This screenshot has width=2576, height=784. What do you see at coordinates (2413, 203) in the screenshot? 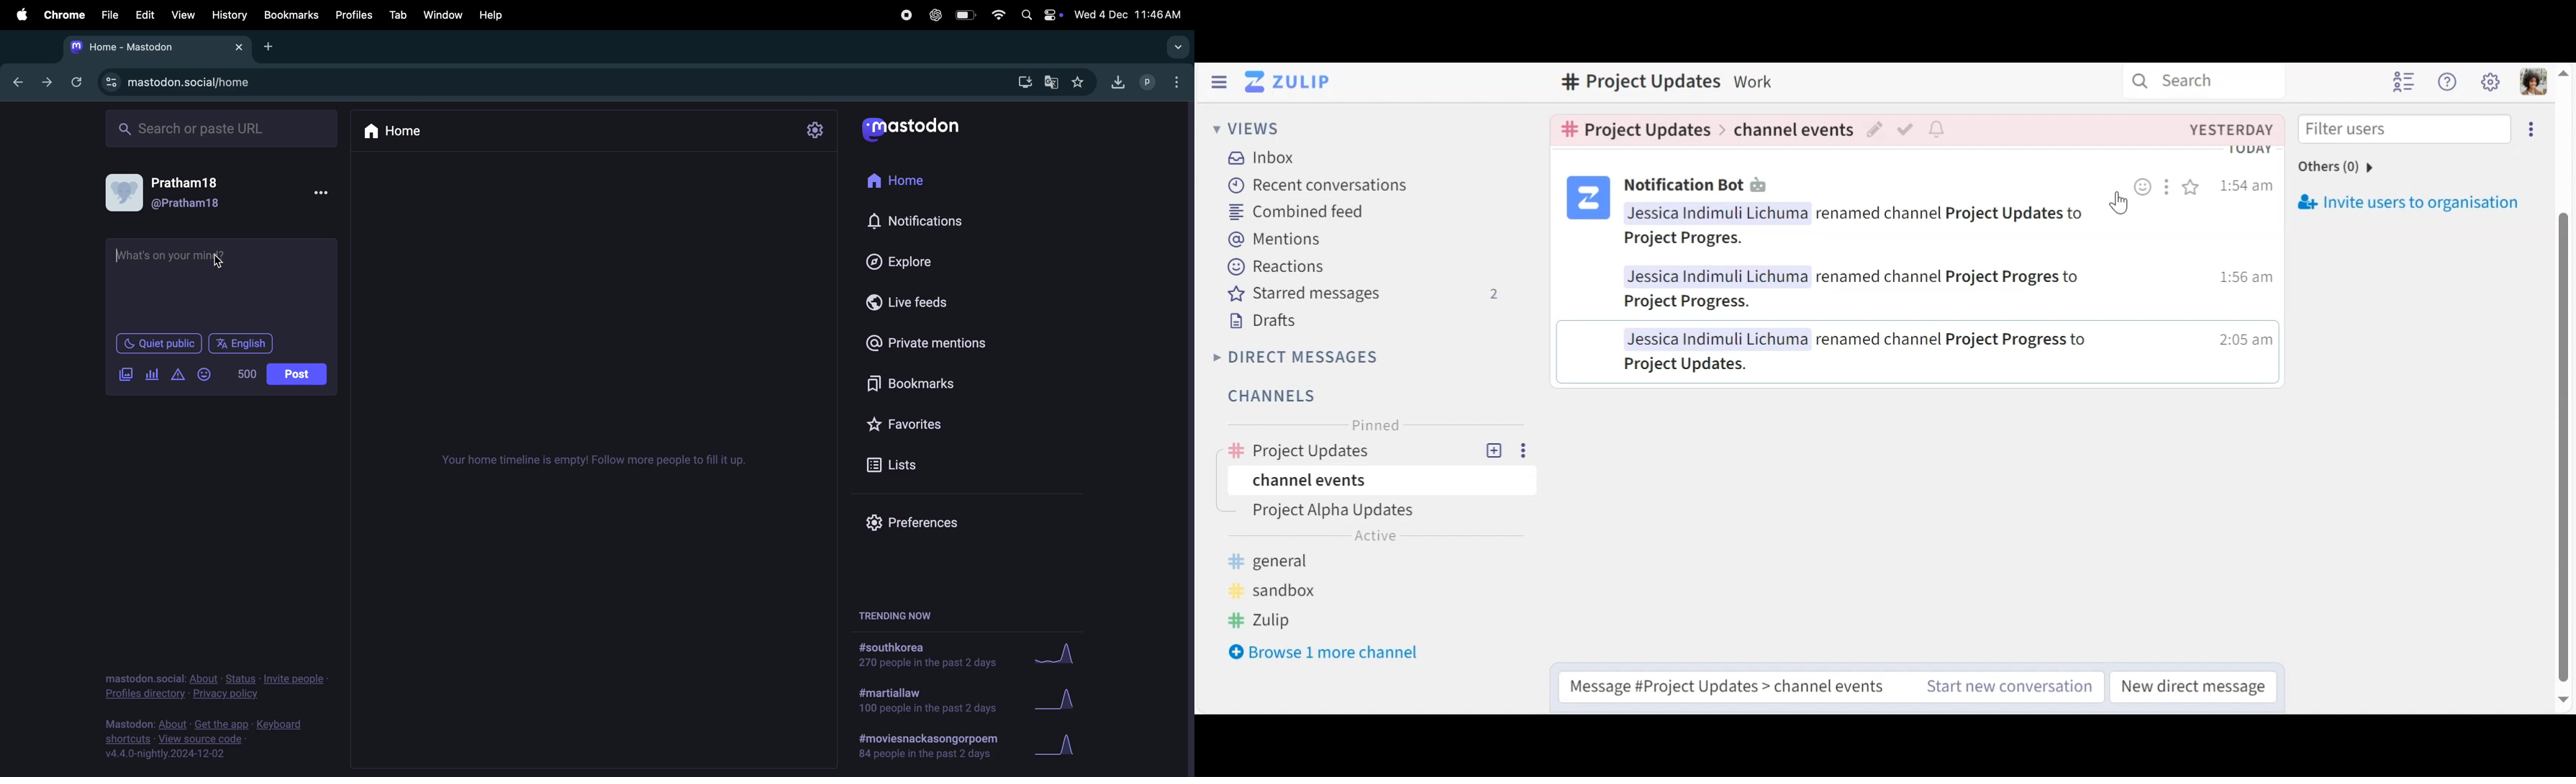
I see `Invite users to organisation` at bounding box center [2413, 203].